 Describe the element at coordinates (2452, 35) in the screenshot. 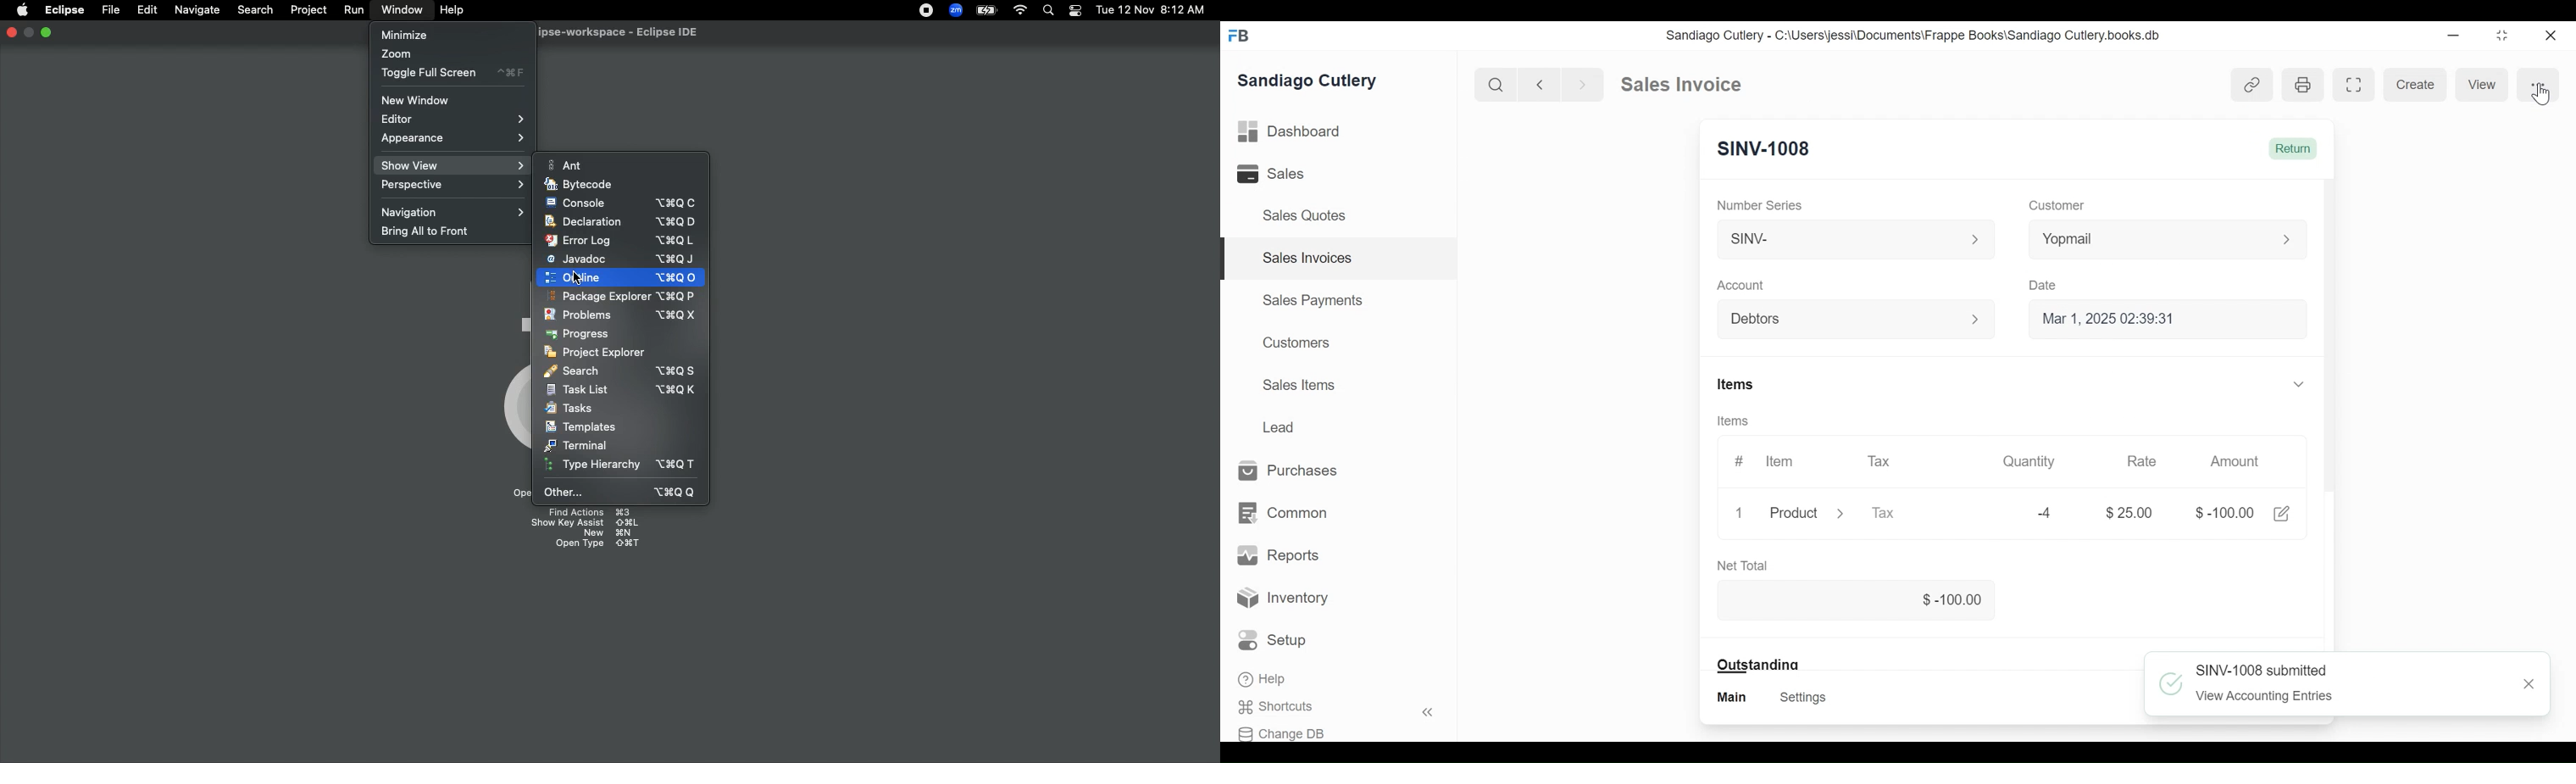

I see `Minimize` at that location.